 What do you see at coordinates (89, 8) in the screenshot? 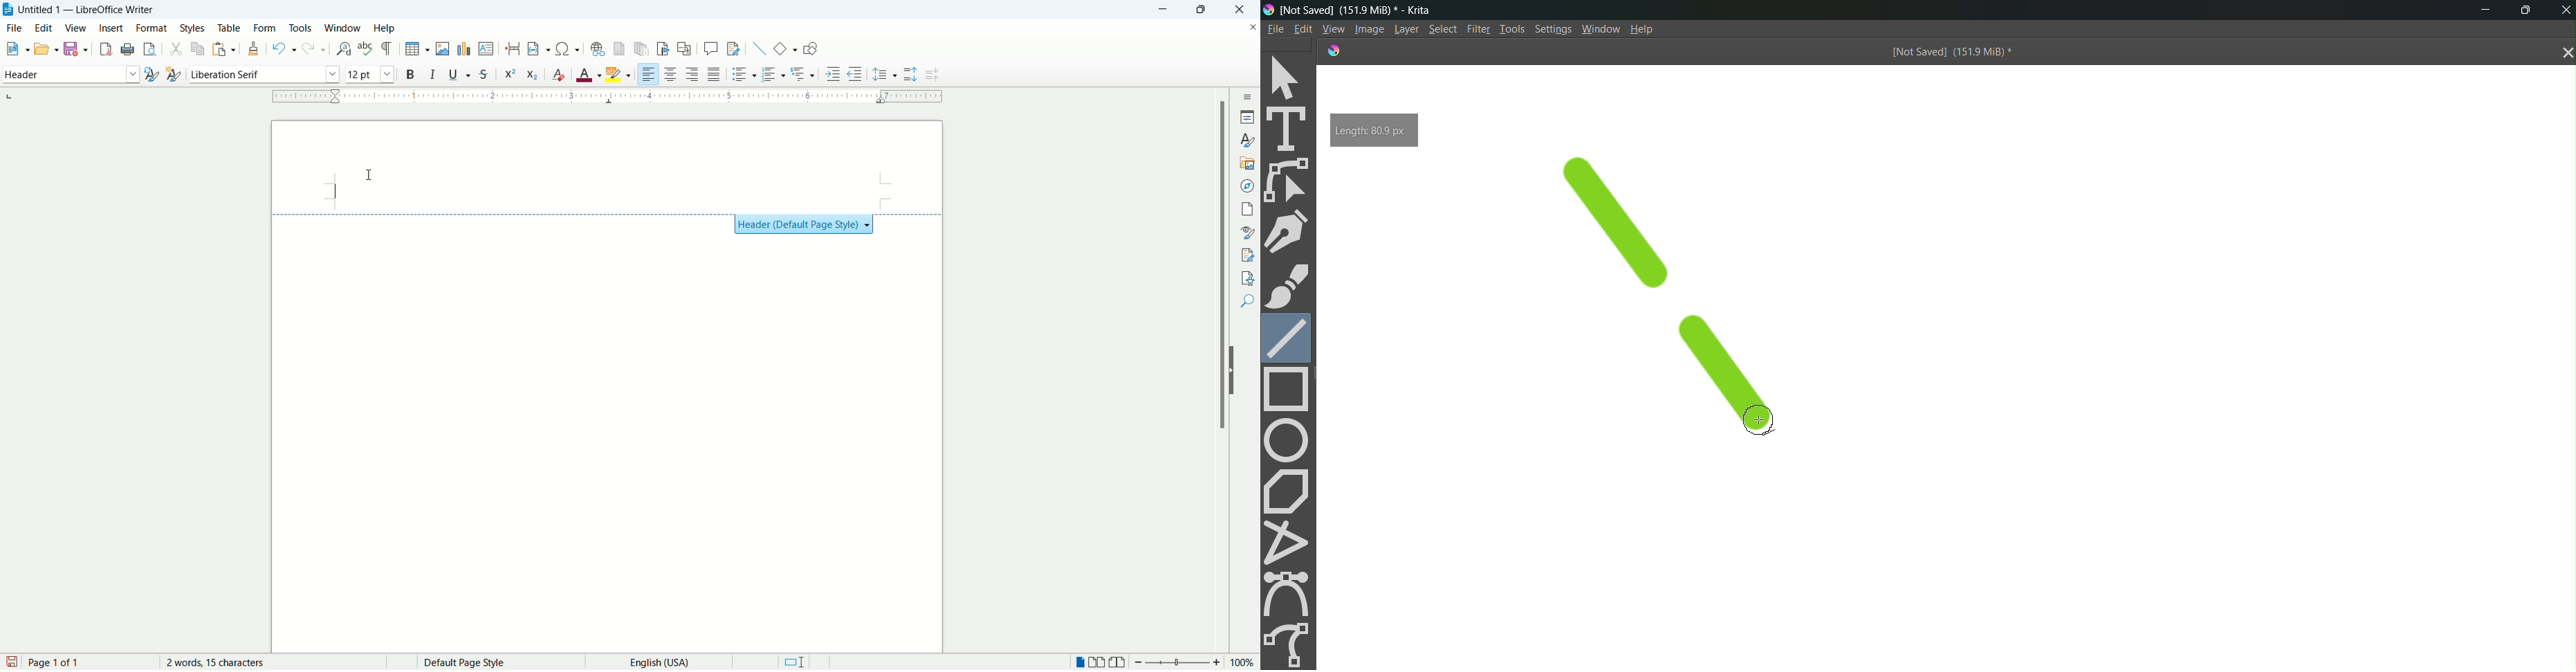
I see `Untitles 1 - LibreOffice Writer` at bounding box center [89, 8].